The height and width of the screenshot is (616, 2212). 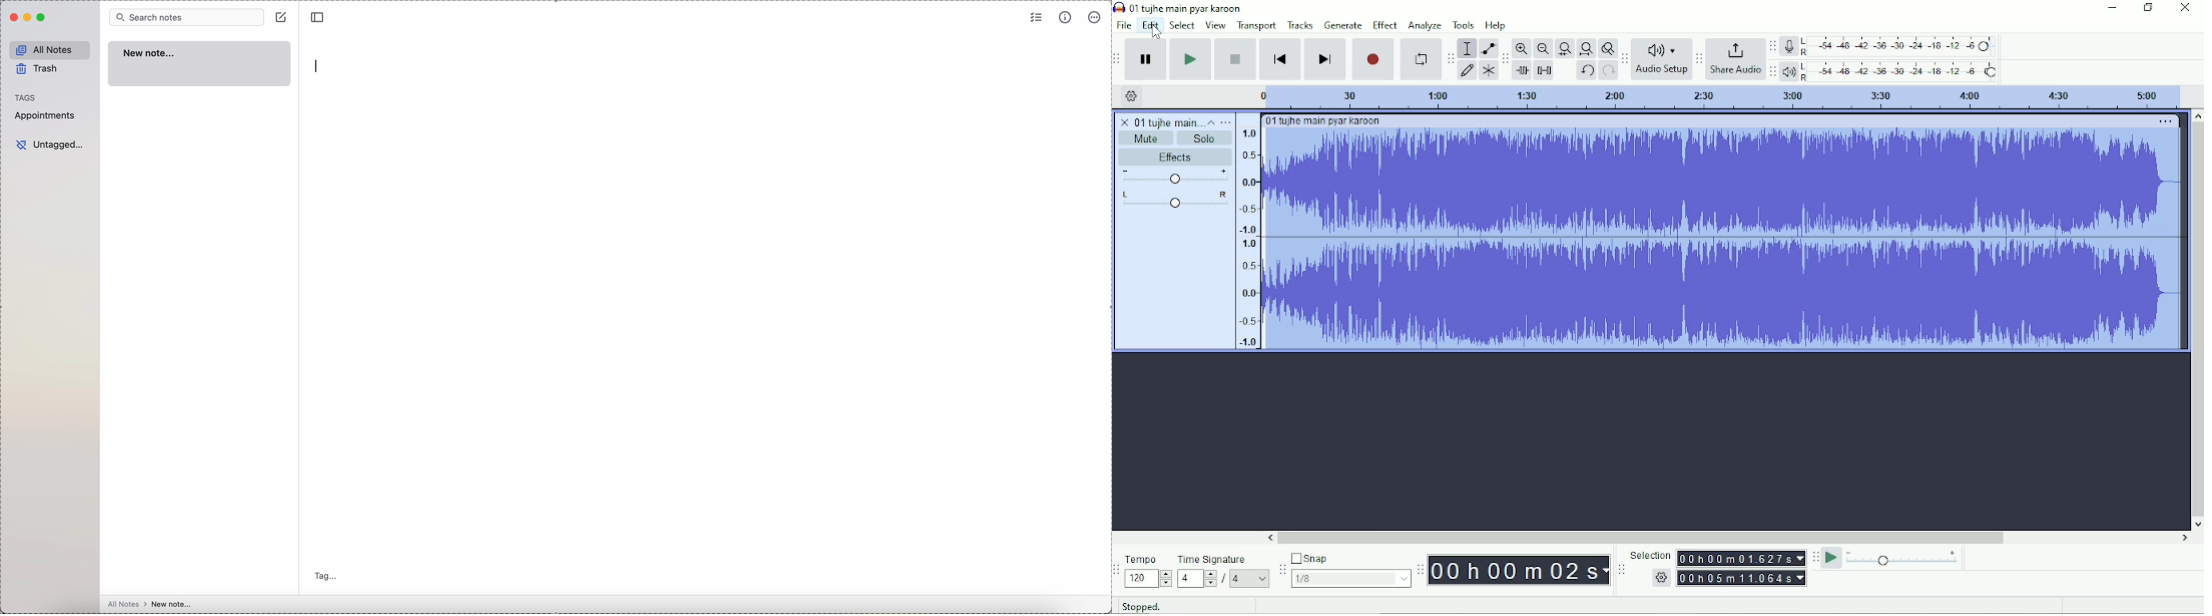 I want to click on Cursir, so click(x=1158, y=33).